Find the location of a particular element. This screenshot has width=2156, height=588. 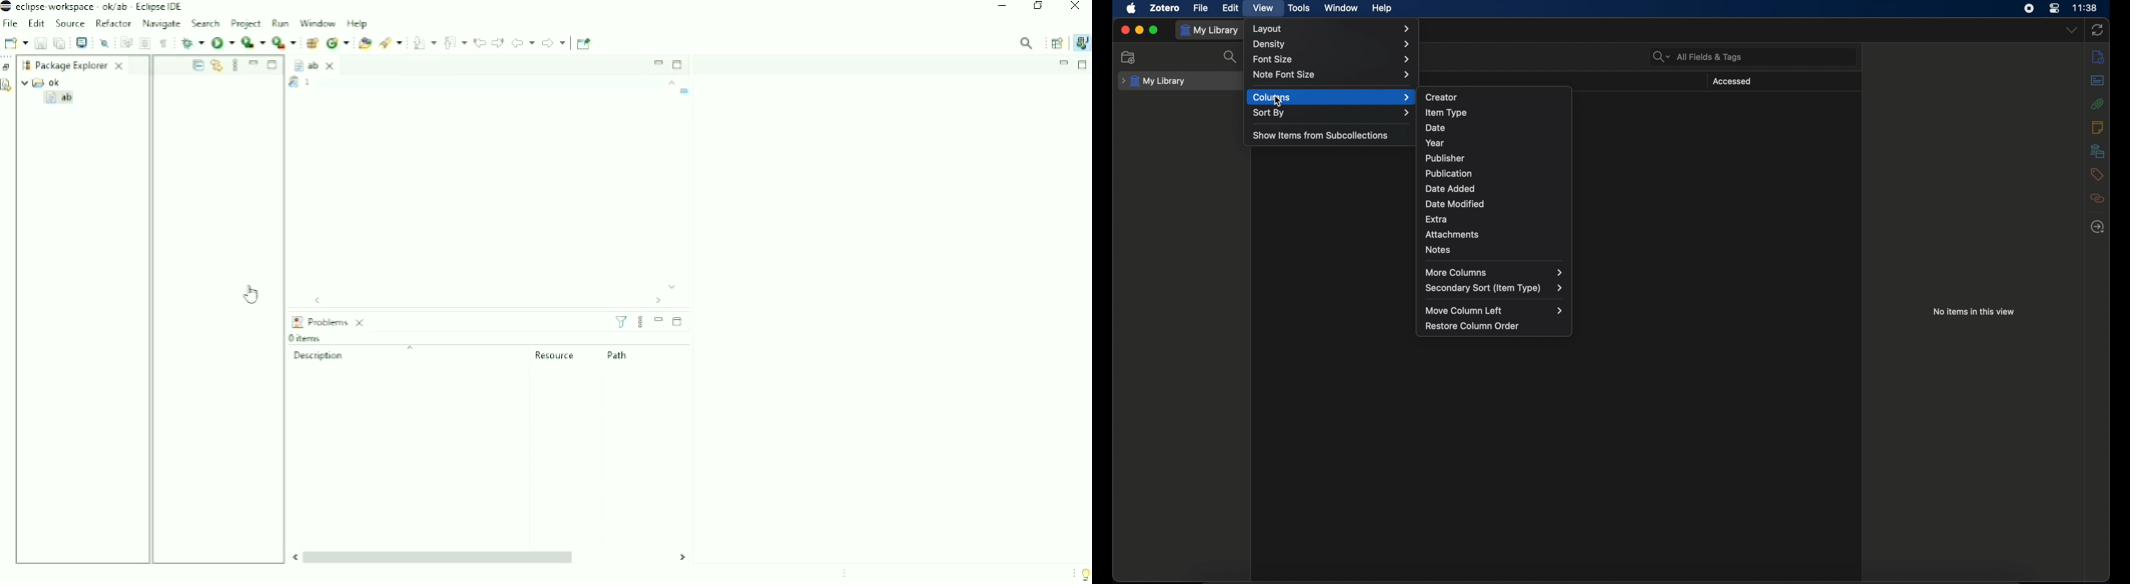

my library is located at coordinates (1211, 30).